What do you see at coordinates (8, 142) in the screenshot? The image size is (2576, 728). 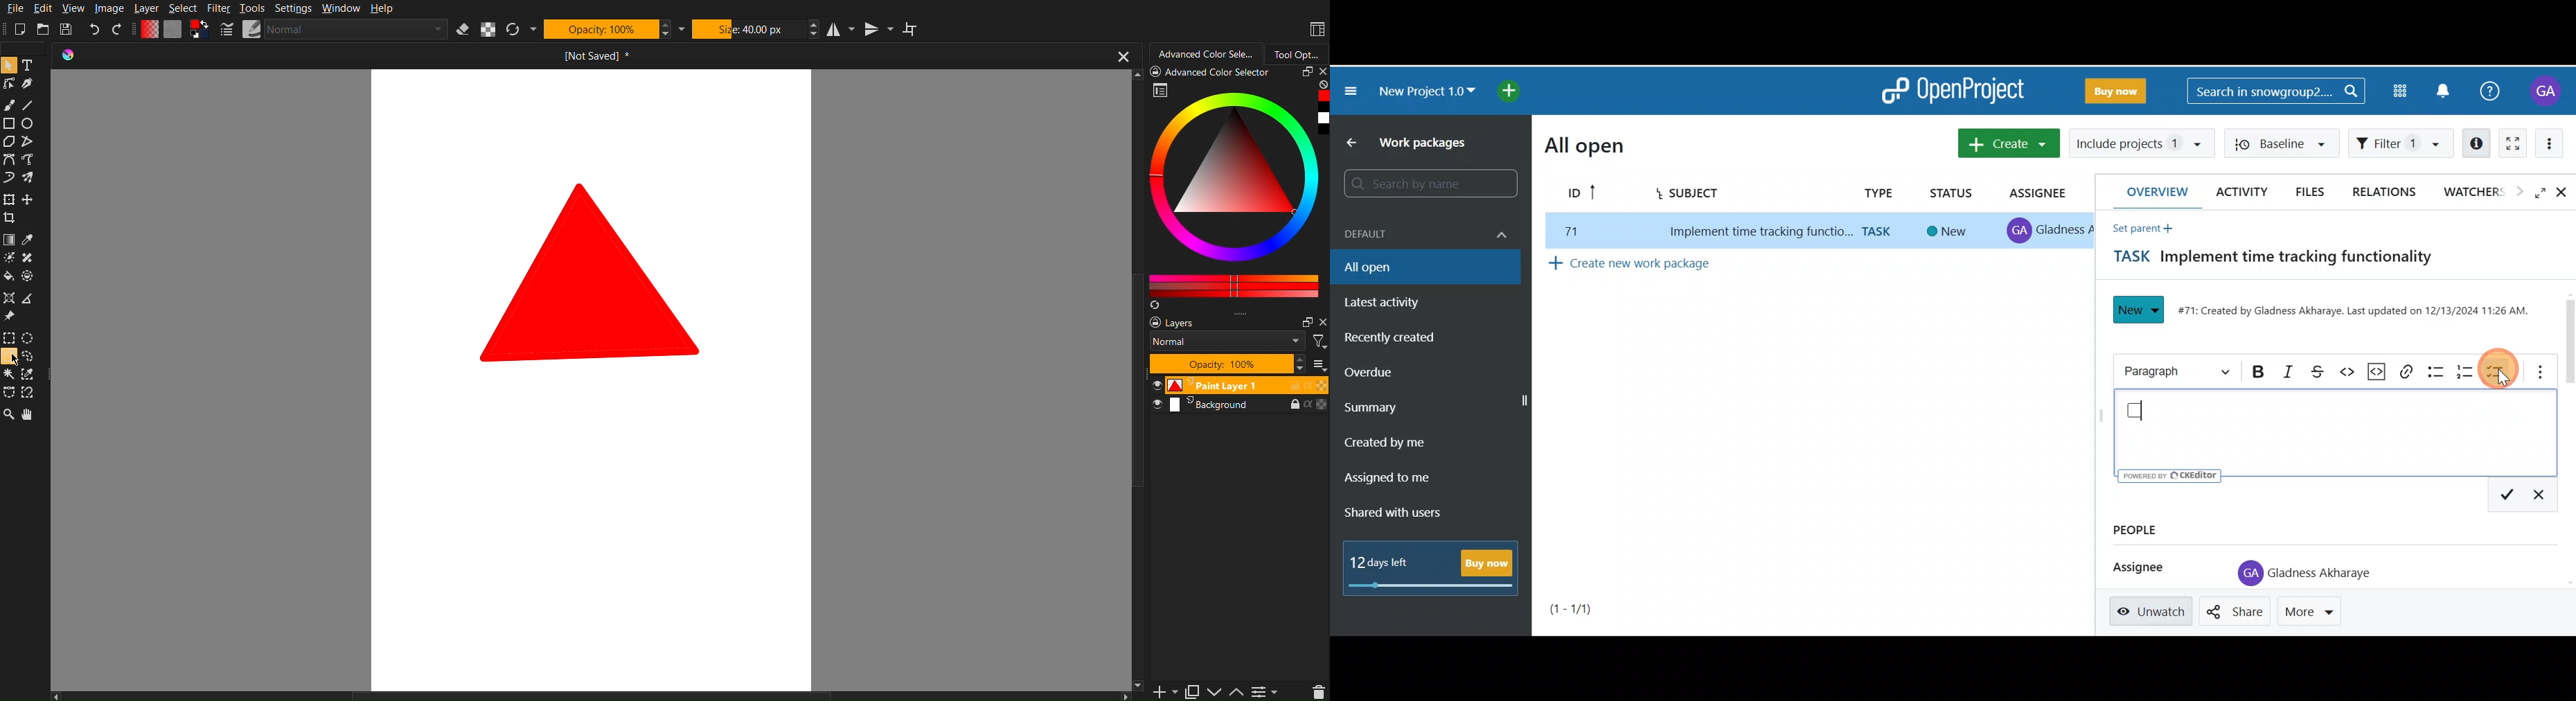 I see `Polygon` at bounding box center [8, 142].